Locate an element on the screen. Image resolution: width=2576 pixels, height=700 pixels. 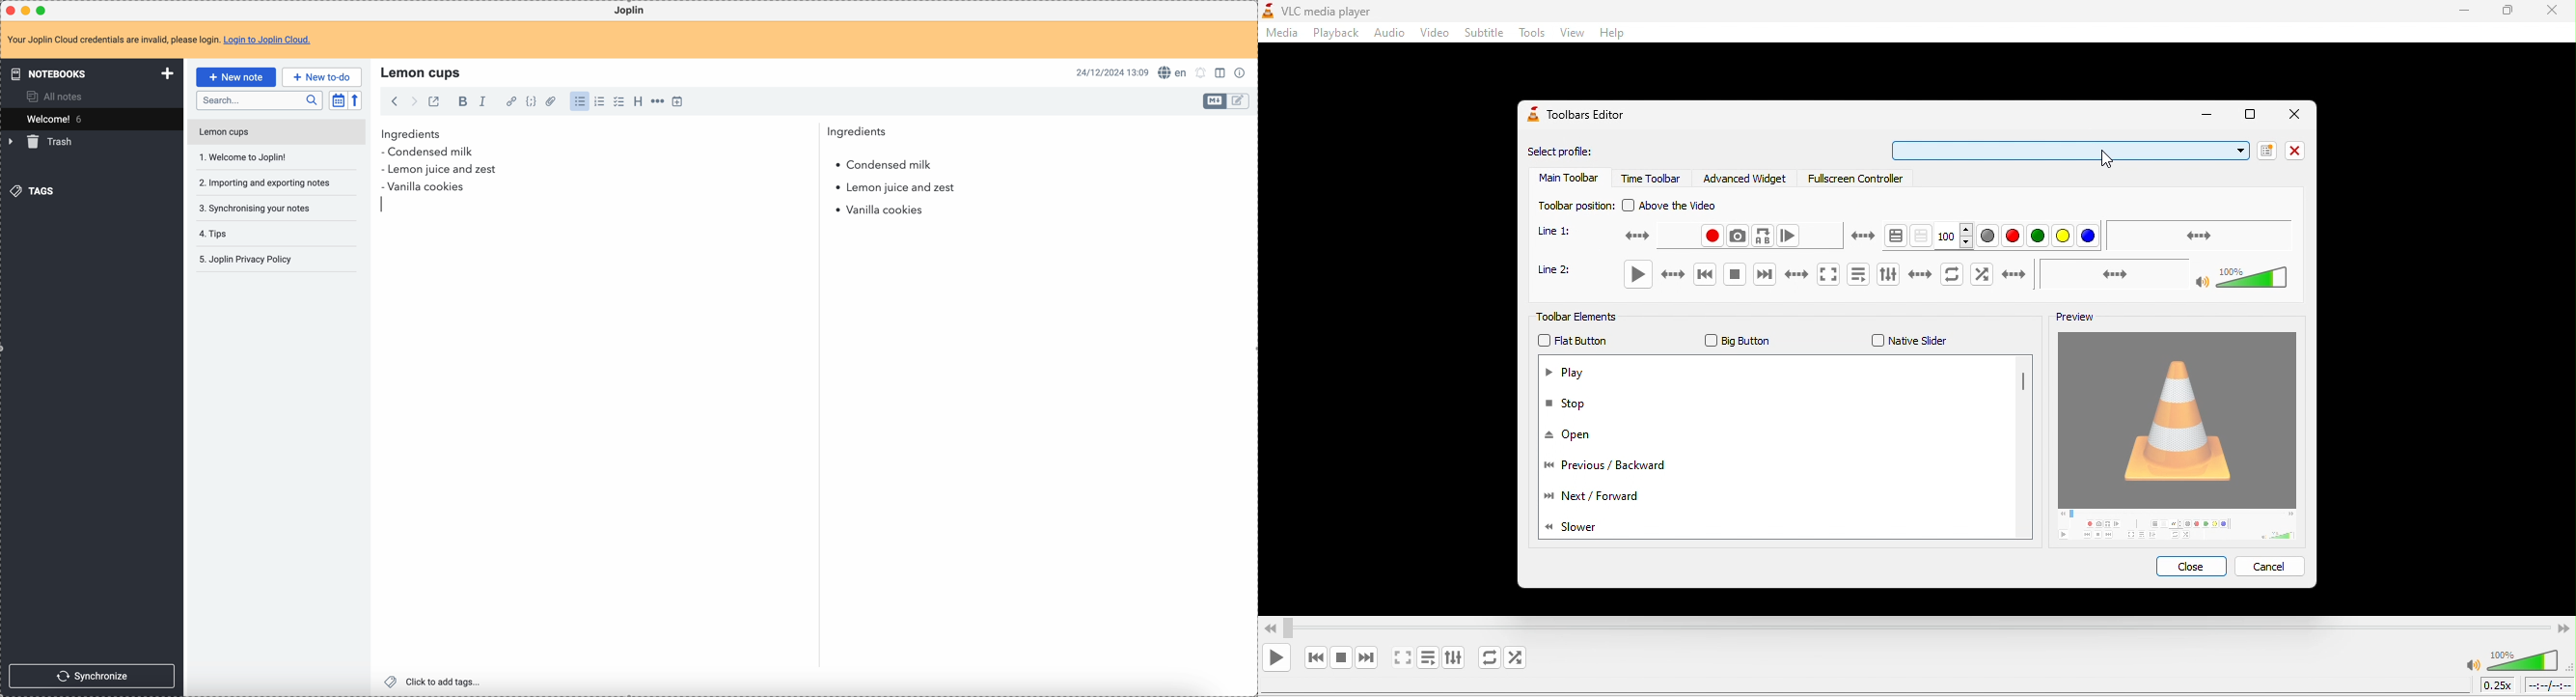
fullscreen controller is located at coordinates (1855, 181).